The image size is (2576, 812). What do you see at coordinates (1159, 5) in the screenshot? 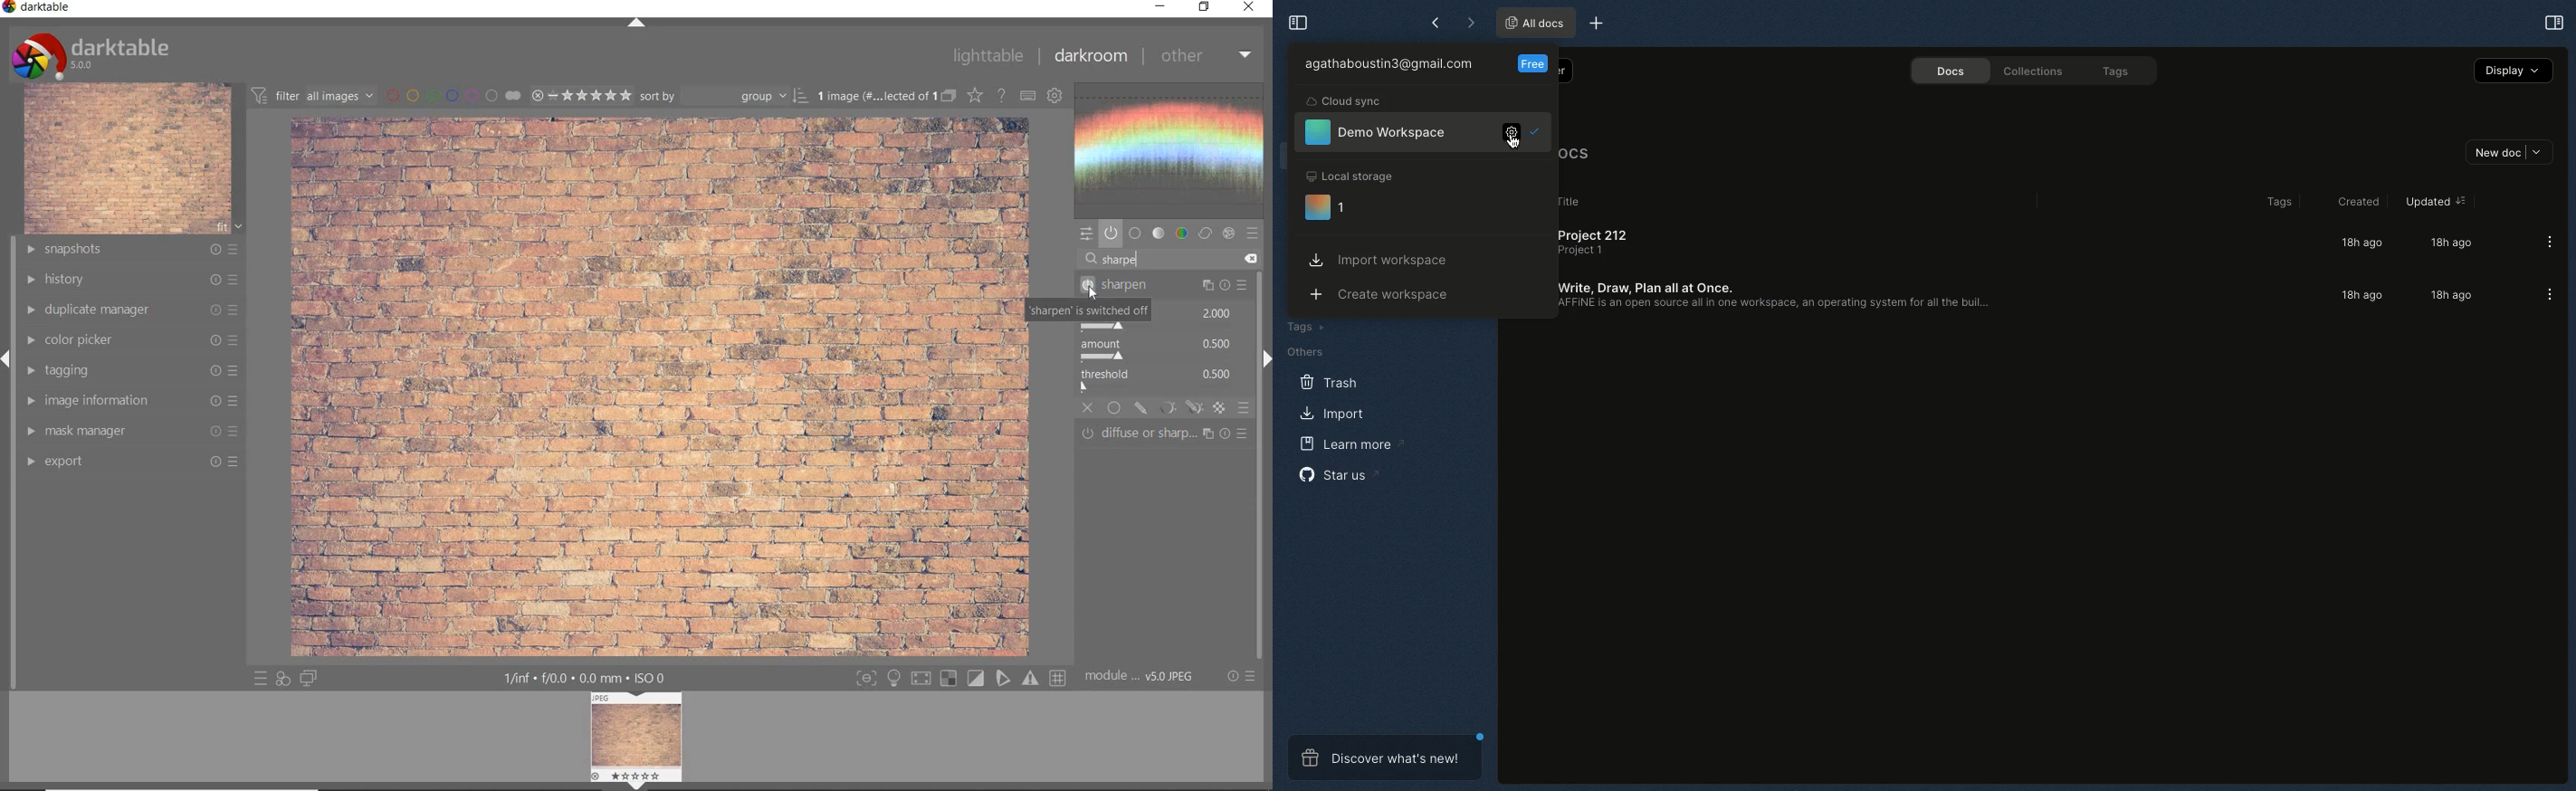
I see `minimize` at bounding box center [1159, 5].